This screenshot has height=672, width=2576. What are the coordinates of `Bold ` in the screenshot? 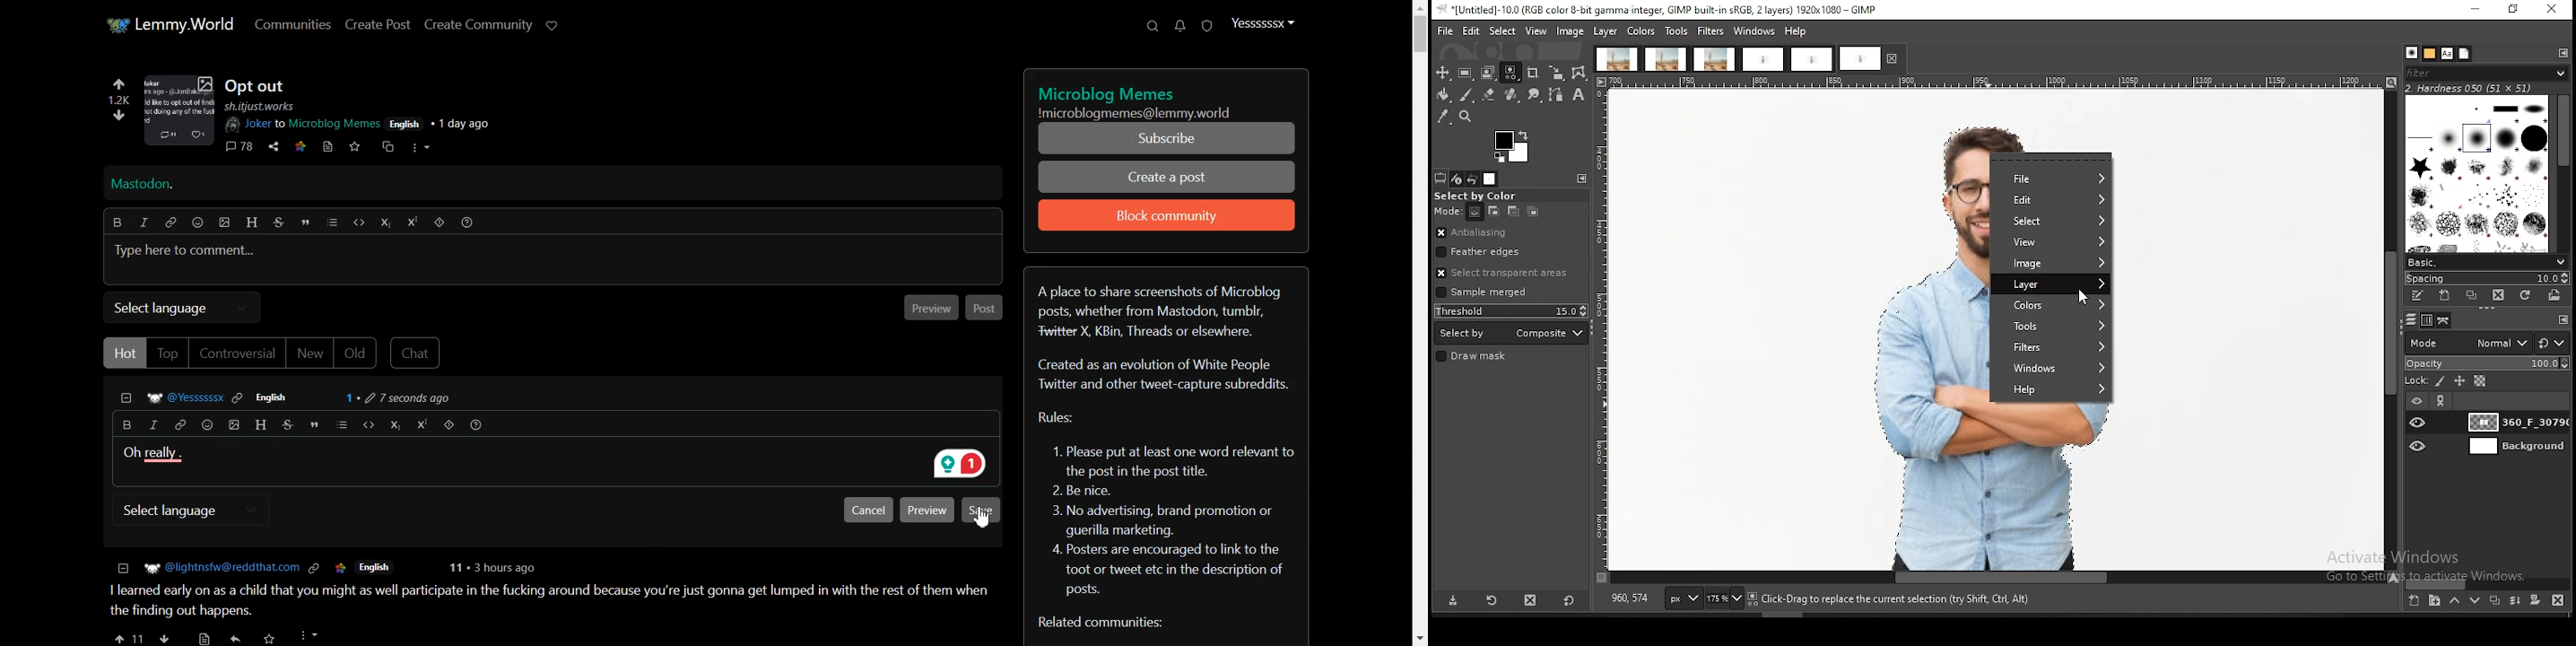 It's located at (125, 424).